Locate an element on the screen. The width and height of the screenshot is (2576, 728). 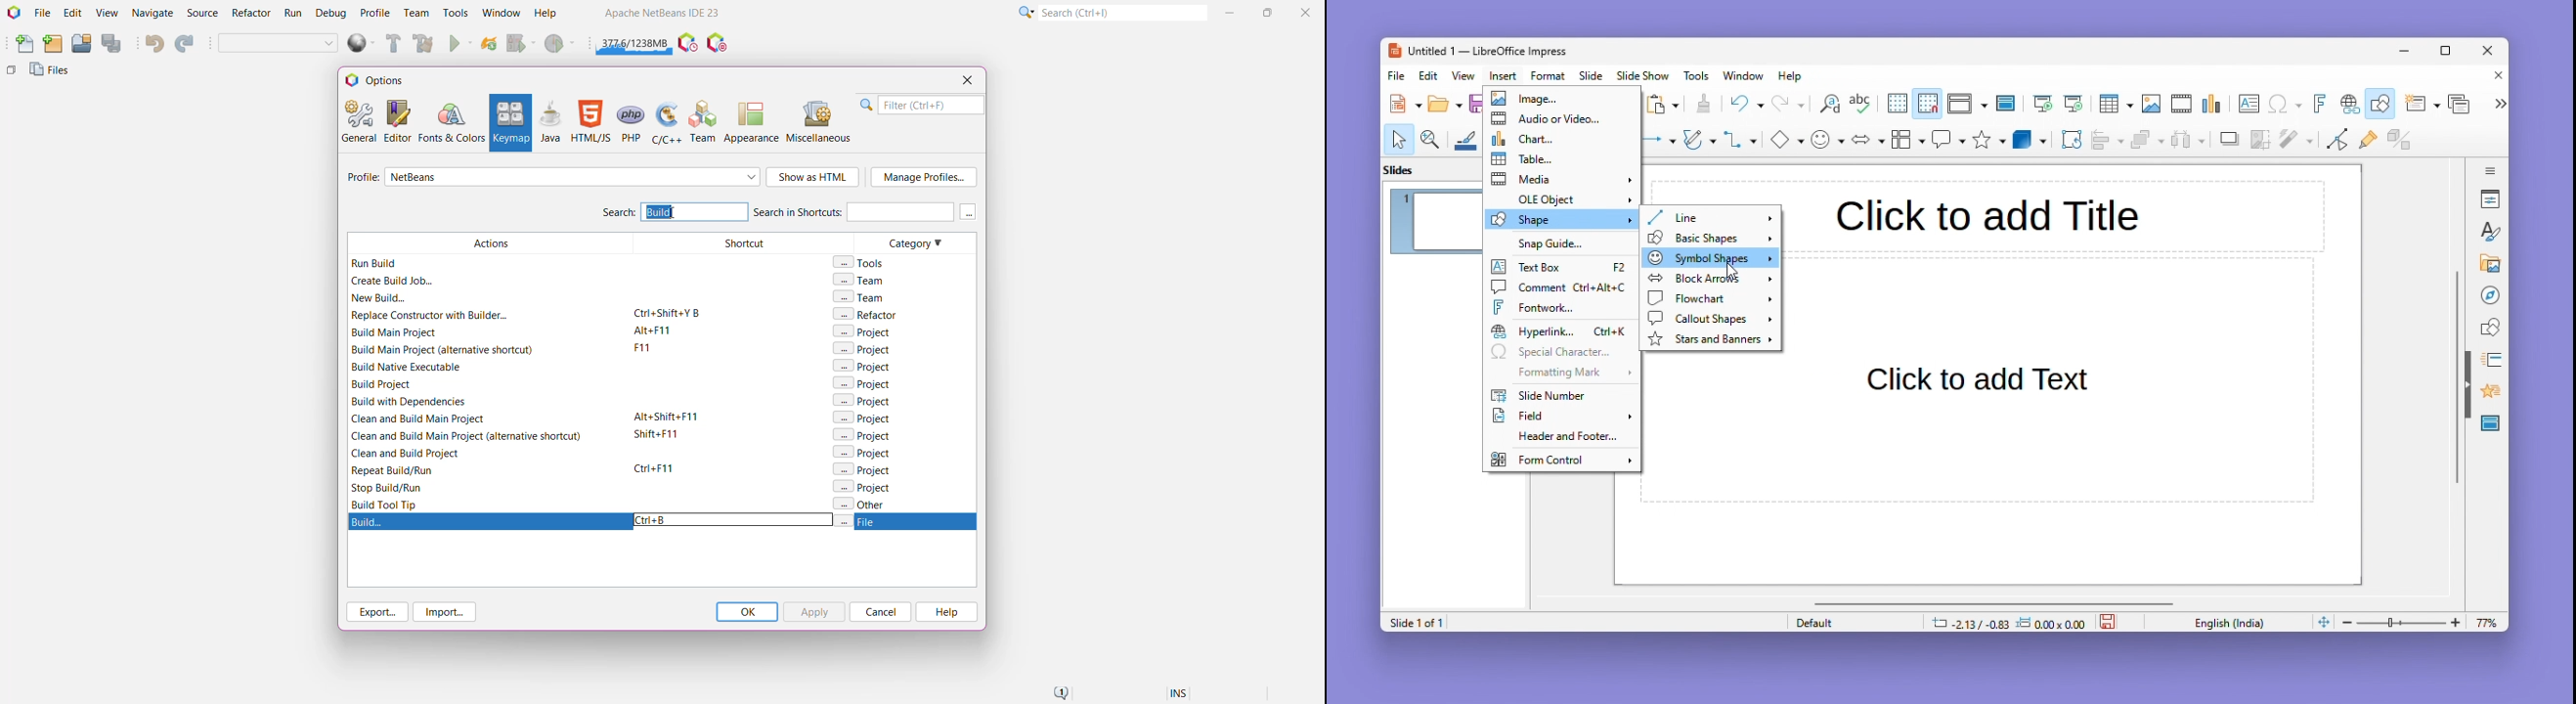
Java is located at coordinates (551, 121).